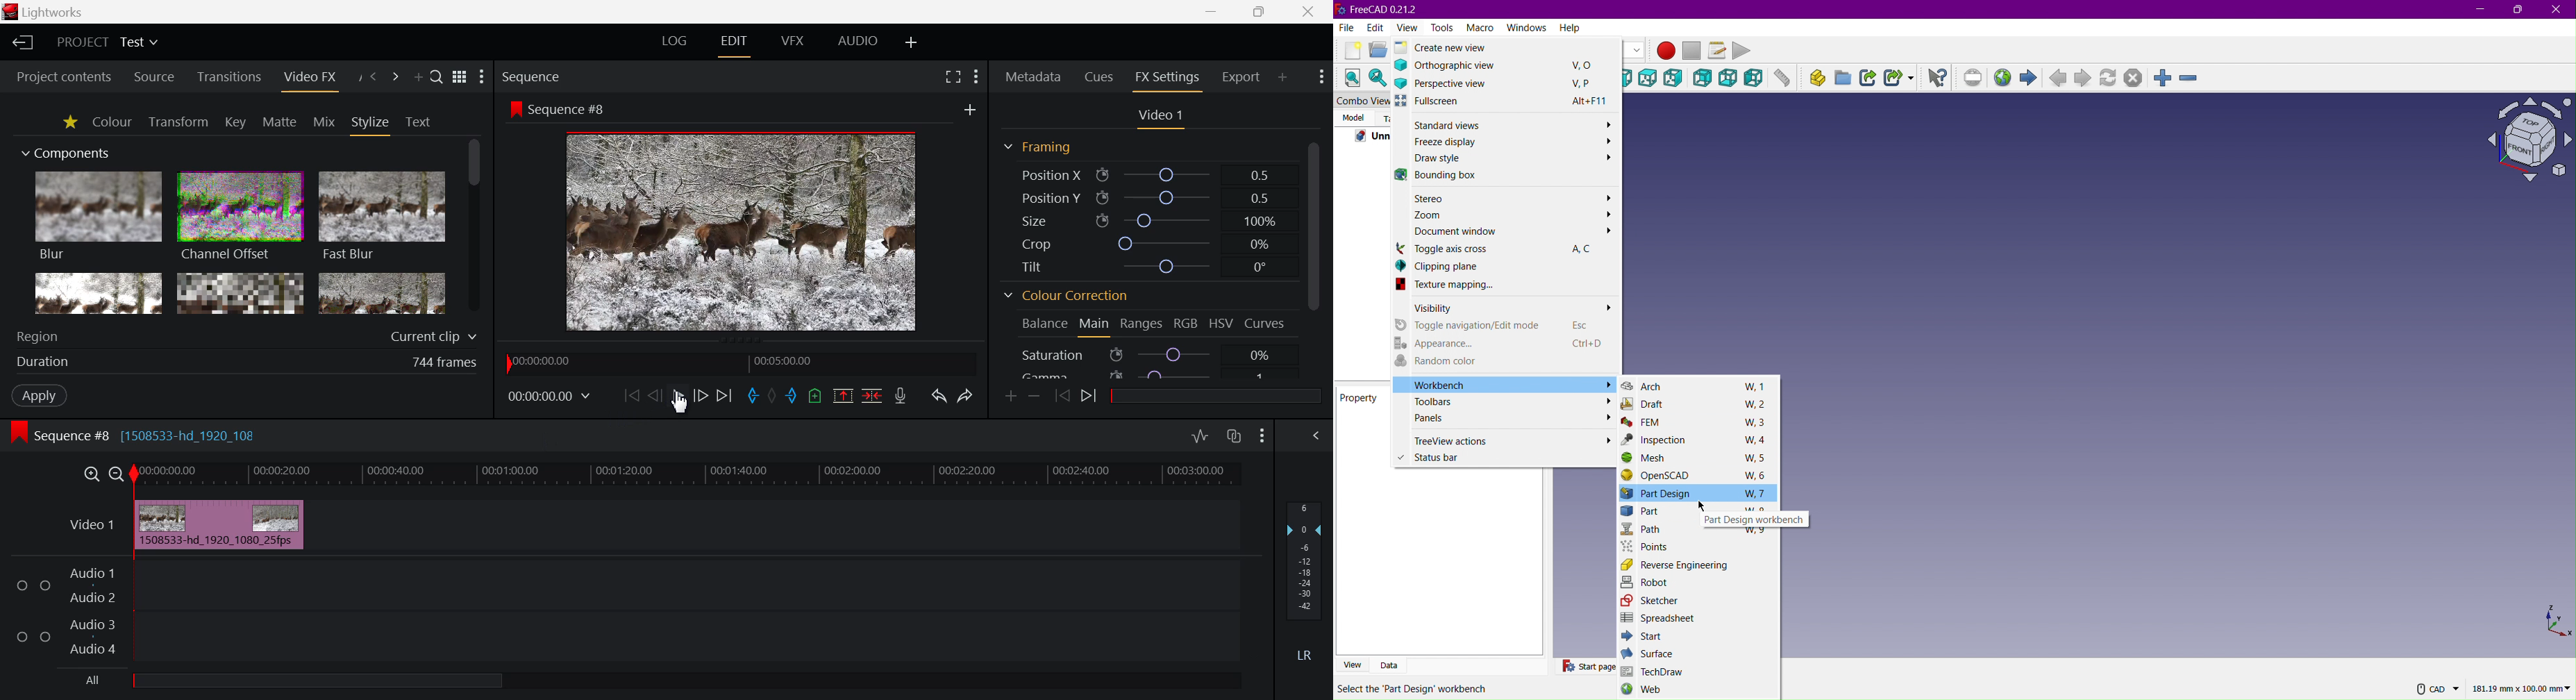 The image size is (2576, 700). Describe the element at coordinates (1645, 548) in the screenshot. I see `Points` at that location.